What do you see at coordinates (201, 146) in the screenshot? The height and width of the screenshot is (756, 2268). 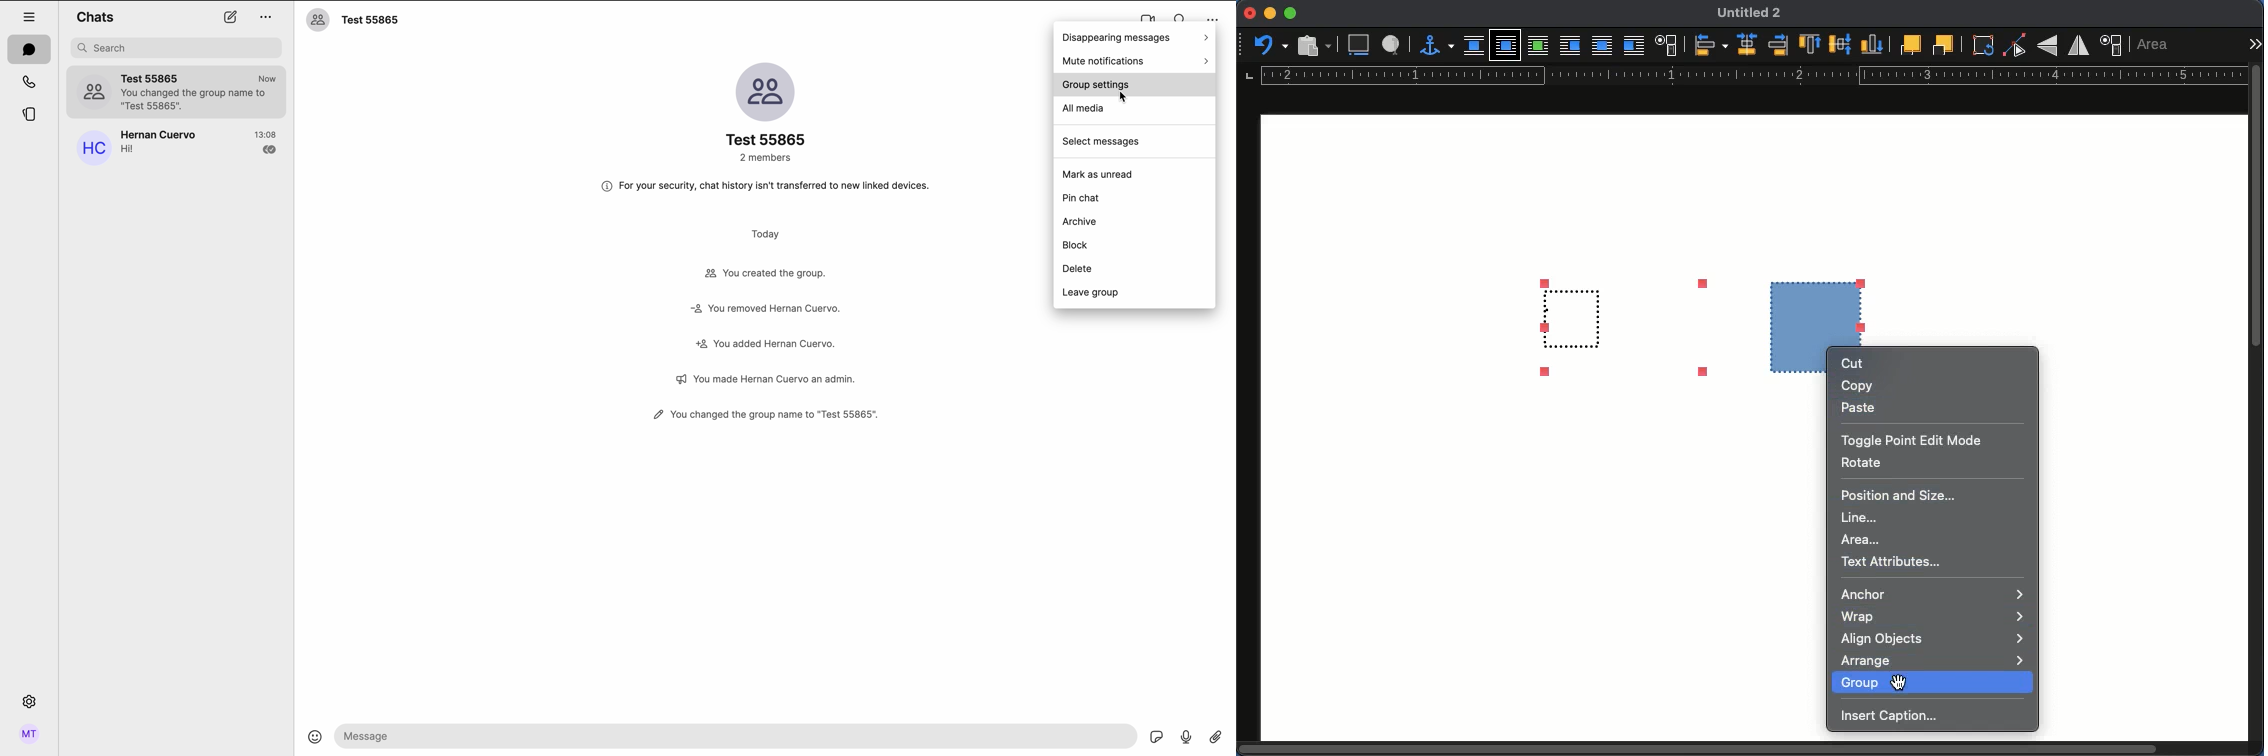 I see `Hernan Cuervo's chat` at bounding box center [201, 146].